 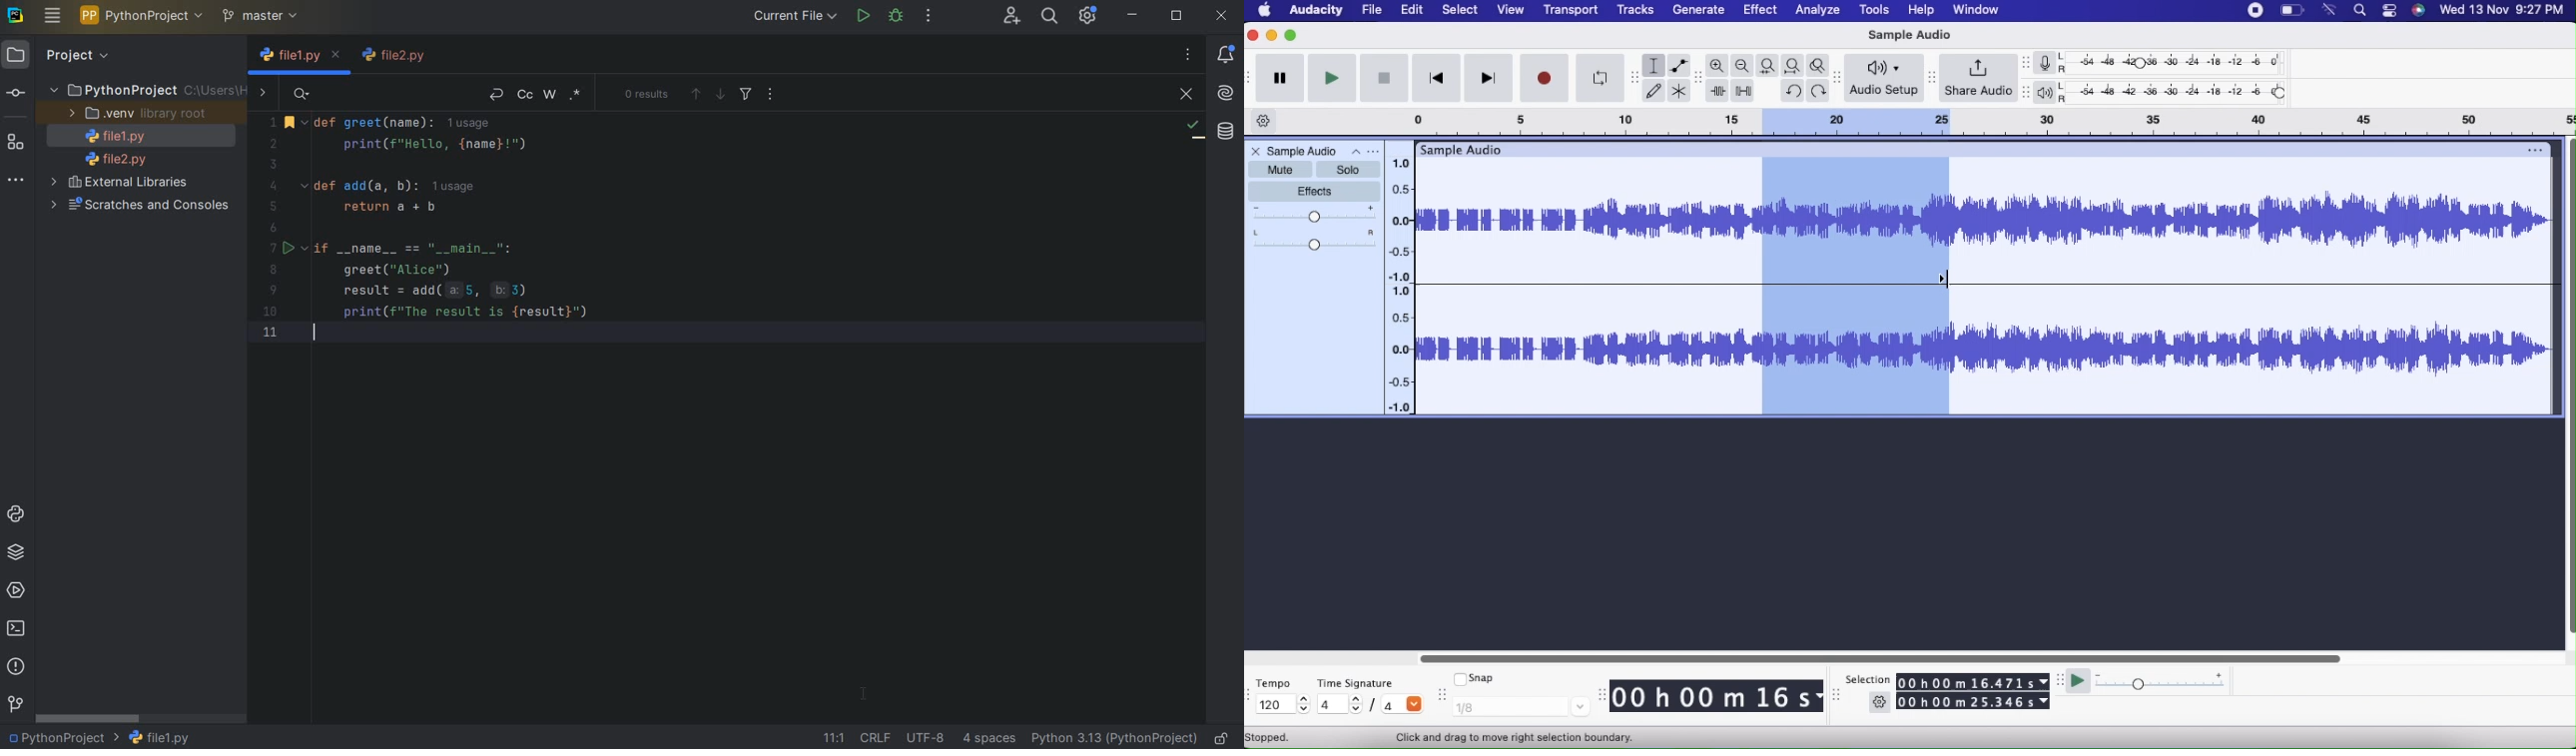 I want to click on move toolbar, so click(x=1444, y=696).